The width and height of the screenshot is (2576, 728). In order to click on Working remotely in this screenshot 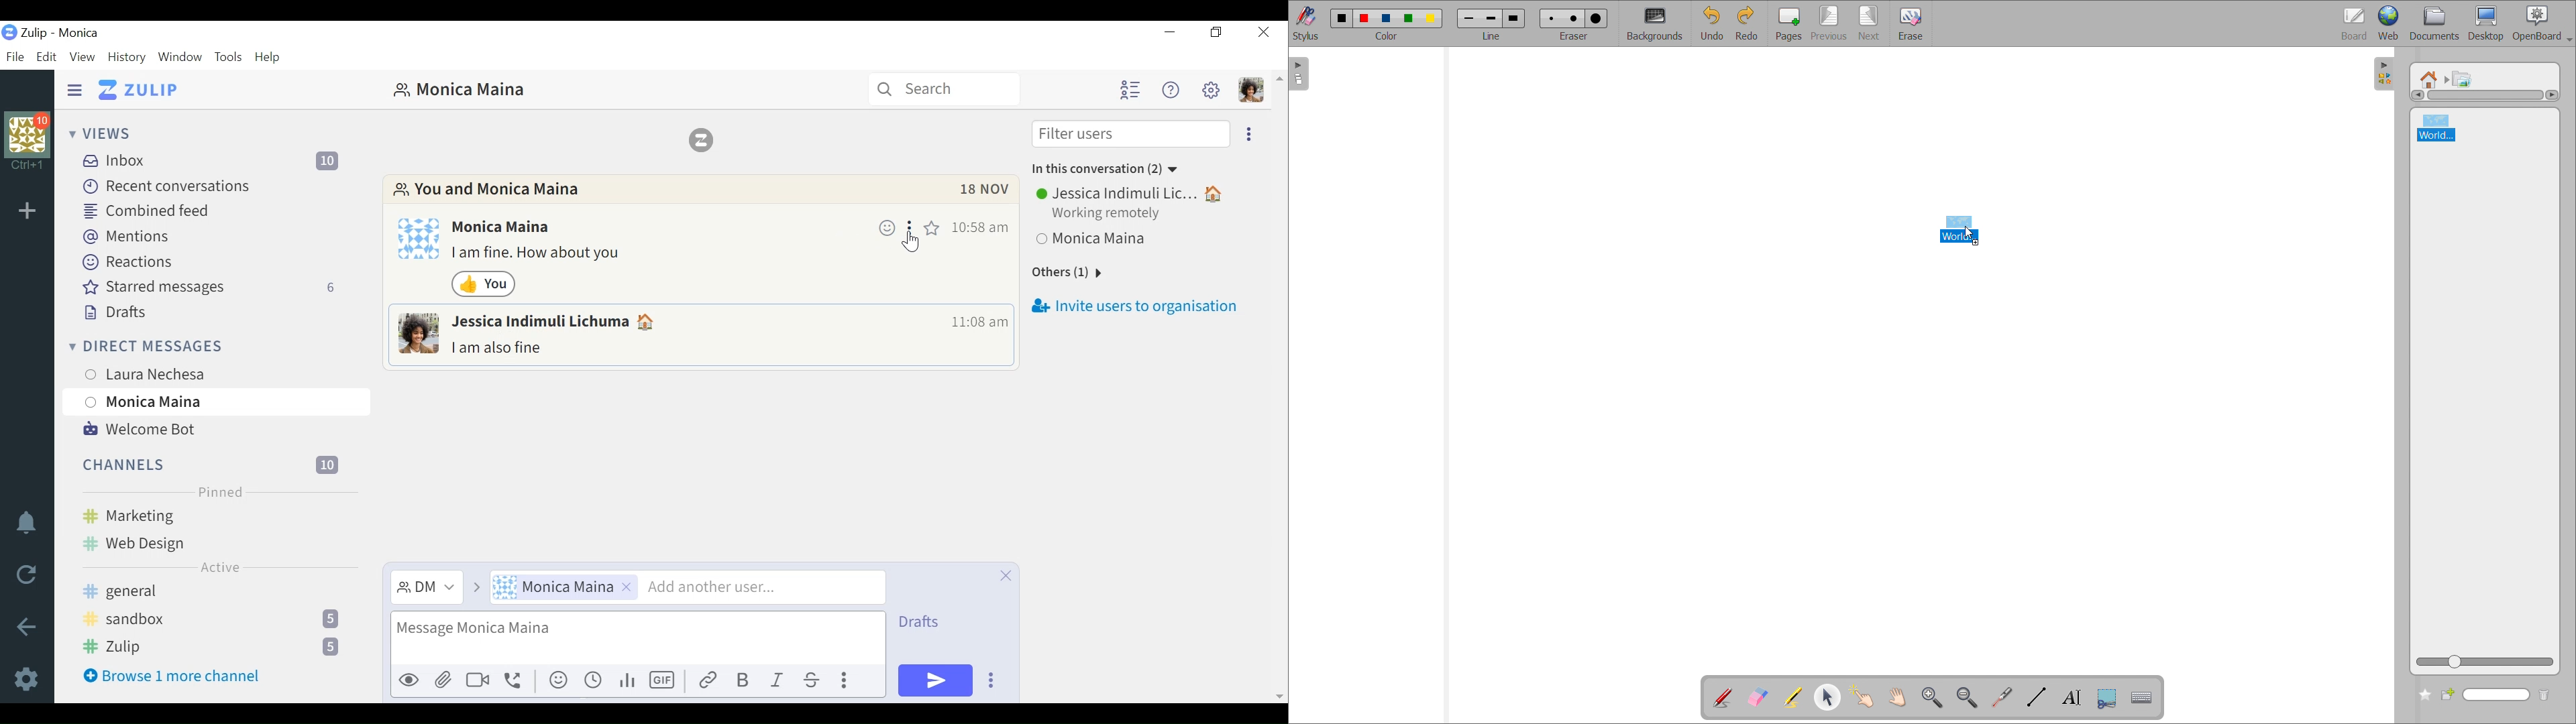, I will do `click(1110, 216)`.